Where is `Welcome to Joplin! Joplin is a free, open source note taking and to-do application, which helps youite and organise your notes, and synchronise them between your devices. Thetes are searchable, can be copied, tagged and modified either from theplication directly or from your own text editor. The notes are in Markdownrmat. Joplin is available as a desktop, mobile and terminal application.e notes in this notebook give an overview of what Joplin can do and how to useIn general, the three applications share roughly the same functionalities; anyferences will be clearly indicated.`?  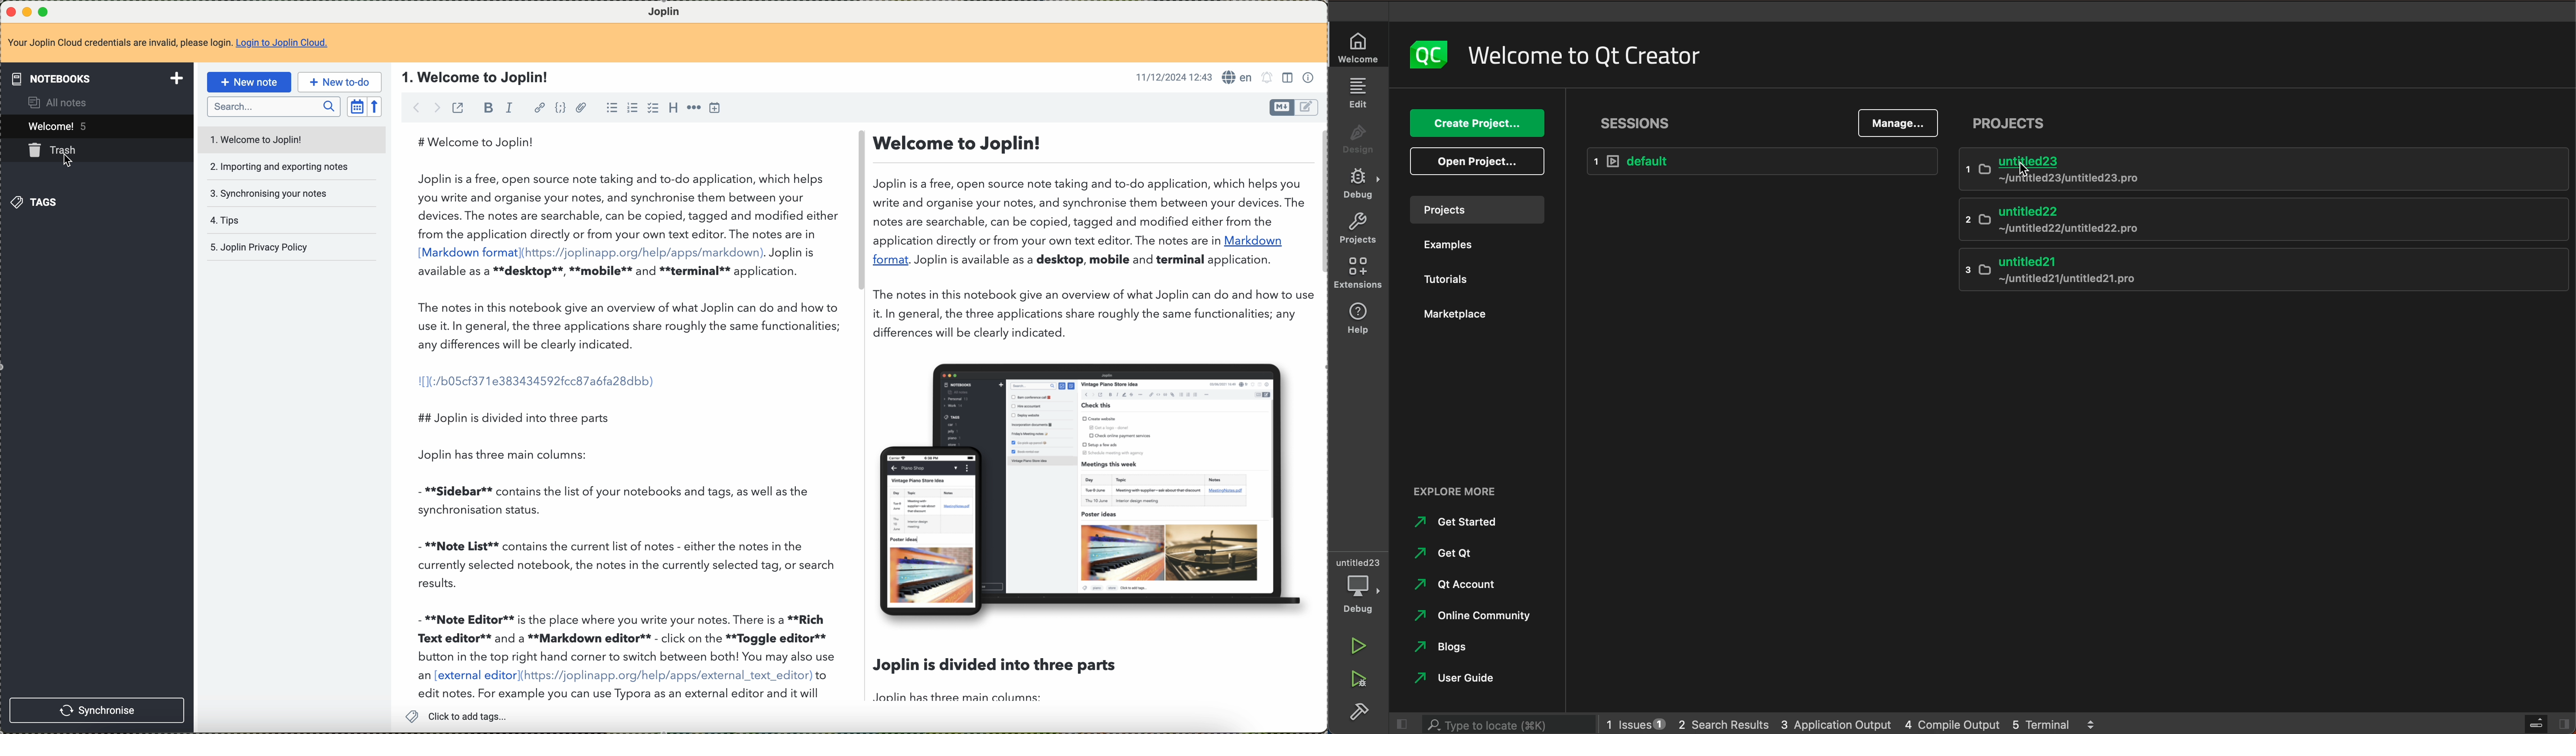 Welcome to Joplin! Joplin is a free, open source note taking and to-do application, which helps youite and organise your notes, and synchronise them between your devices. Thetes are searchable, can be copied, tagged and modified either from theplication directly or from your own text editor. The notes are in Markdownrmat. Joplin is available as a desktop, mobile and terminal application.e notes in this notebook give an overview of what Joplin can do and how to useIn general, the three applications share roughly the same functionalities; anyferences will be clearly indicated. is located at coordinates (1092, 237).